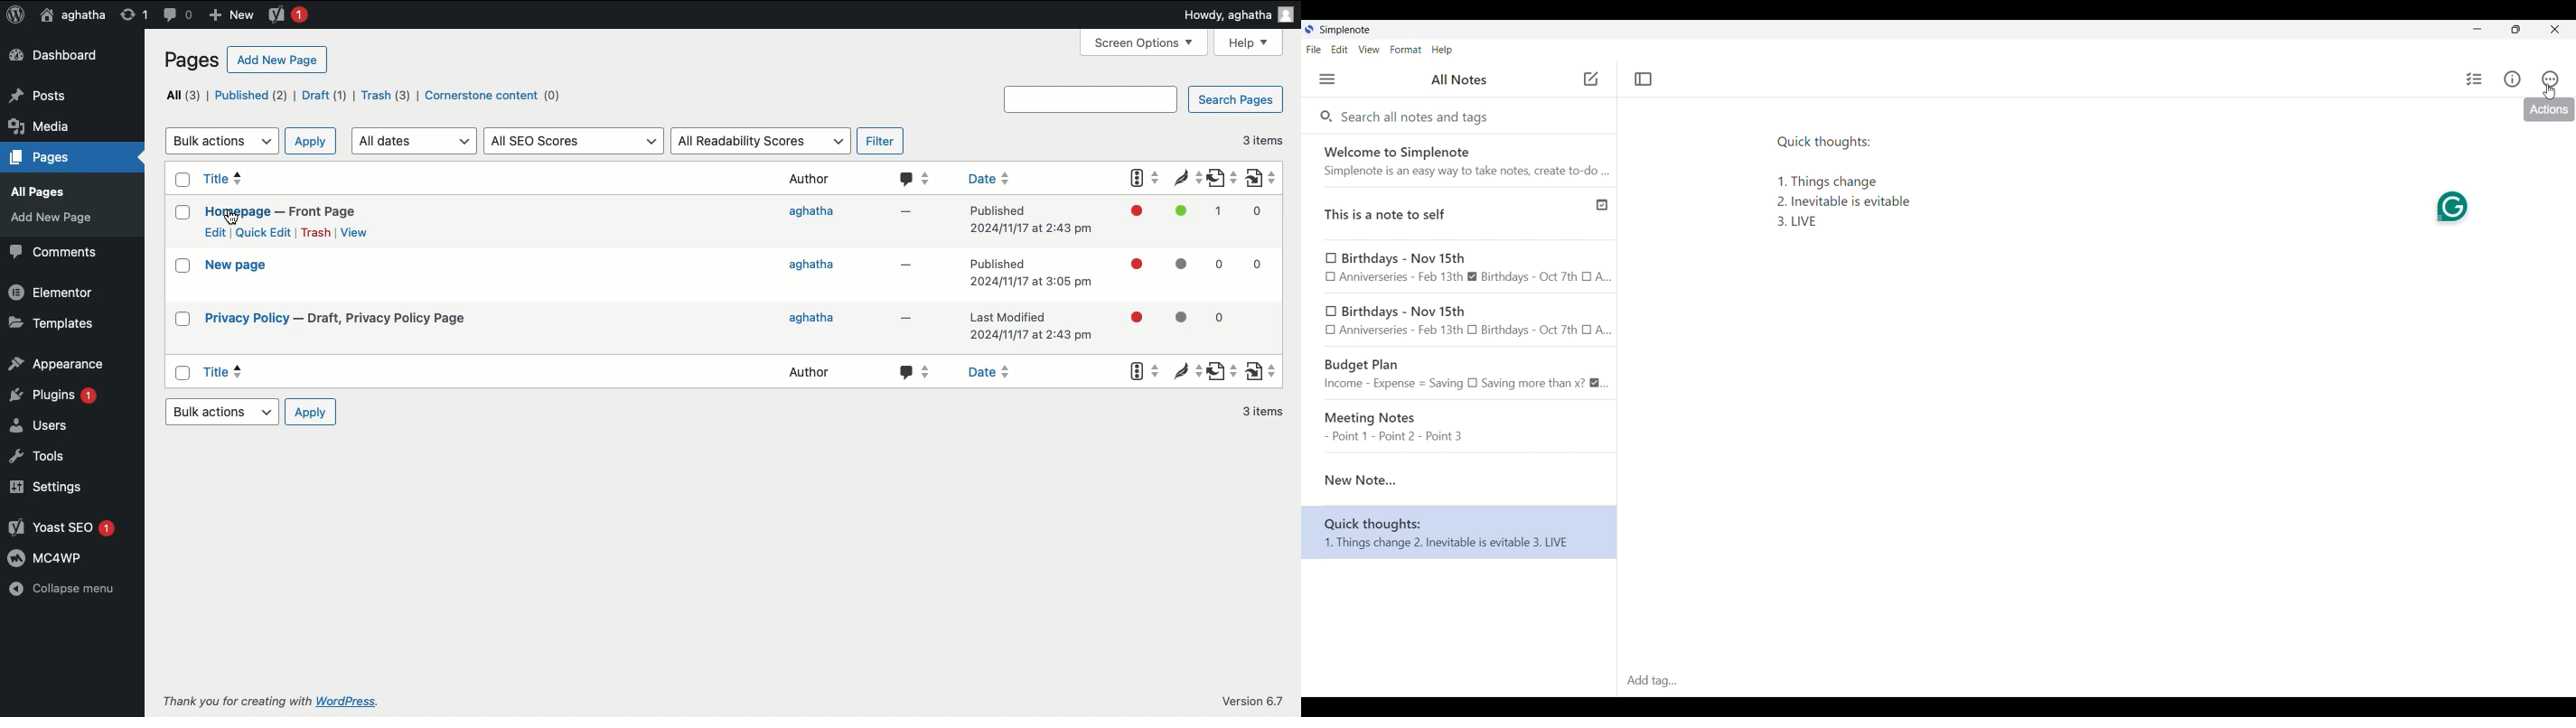  I want to click on icon, so click(2450, 207).